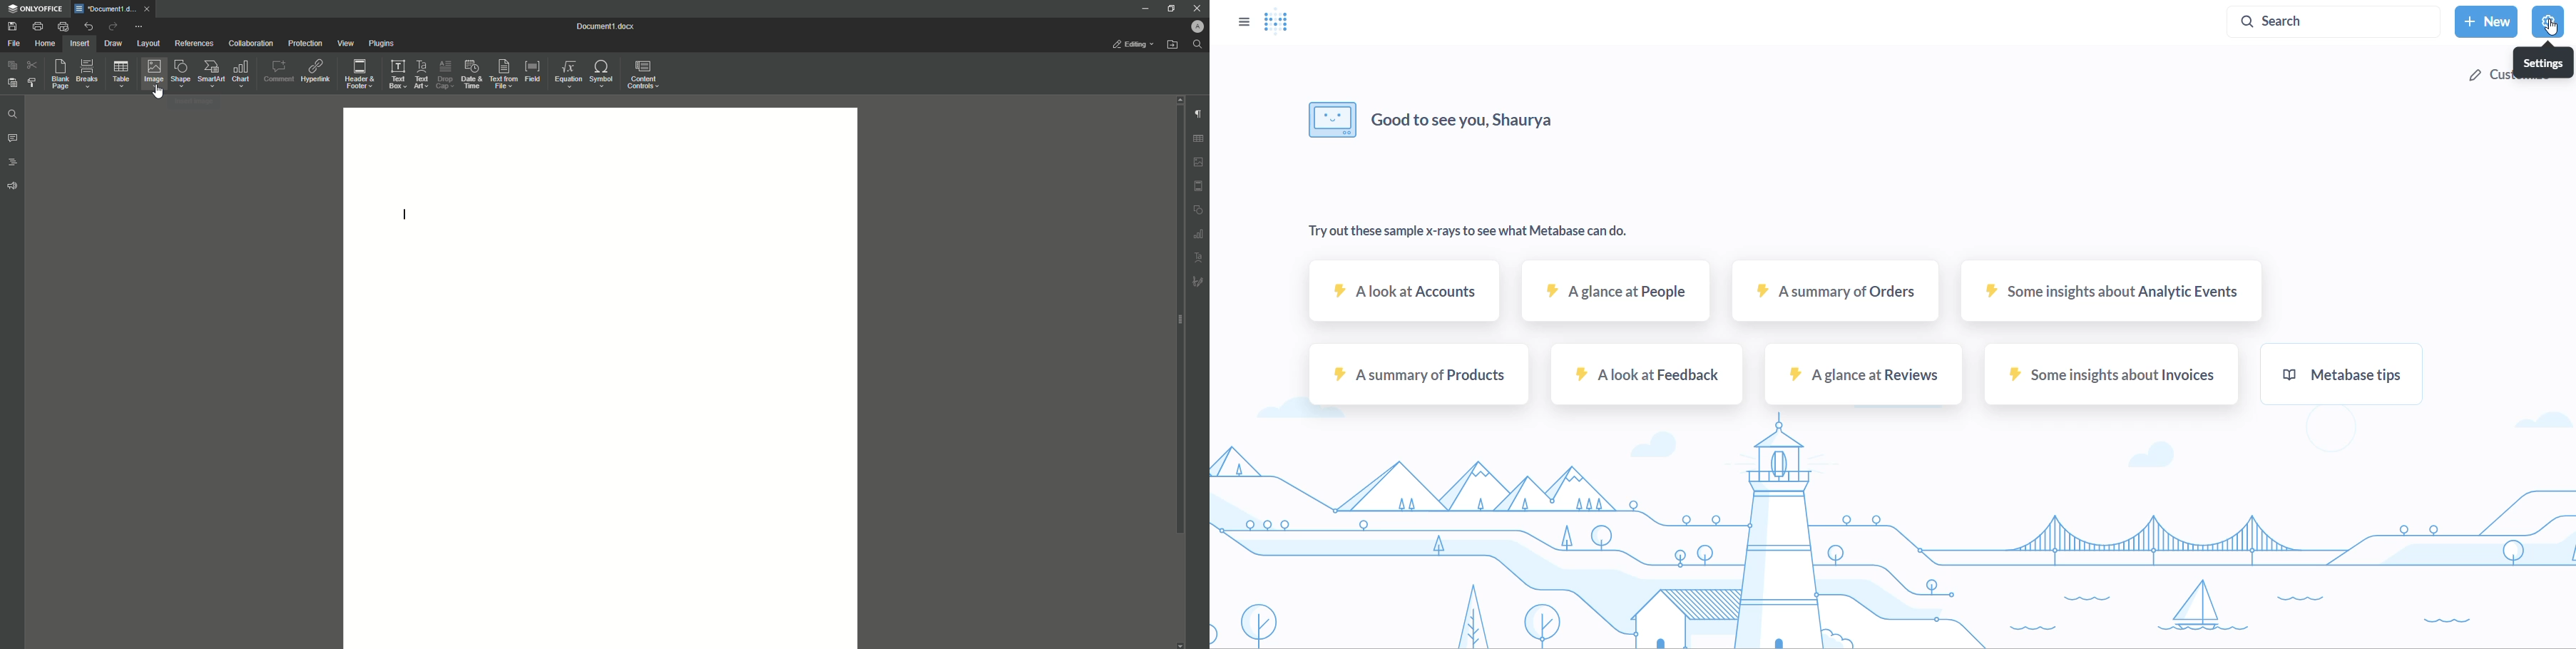 This screenshot has height=672, width=2576. Describe the element at coordinates (209, 74) in the screenshot. I see `SmartArt` at that location.